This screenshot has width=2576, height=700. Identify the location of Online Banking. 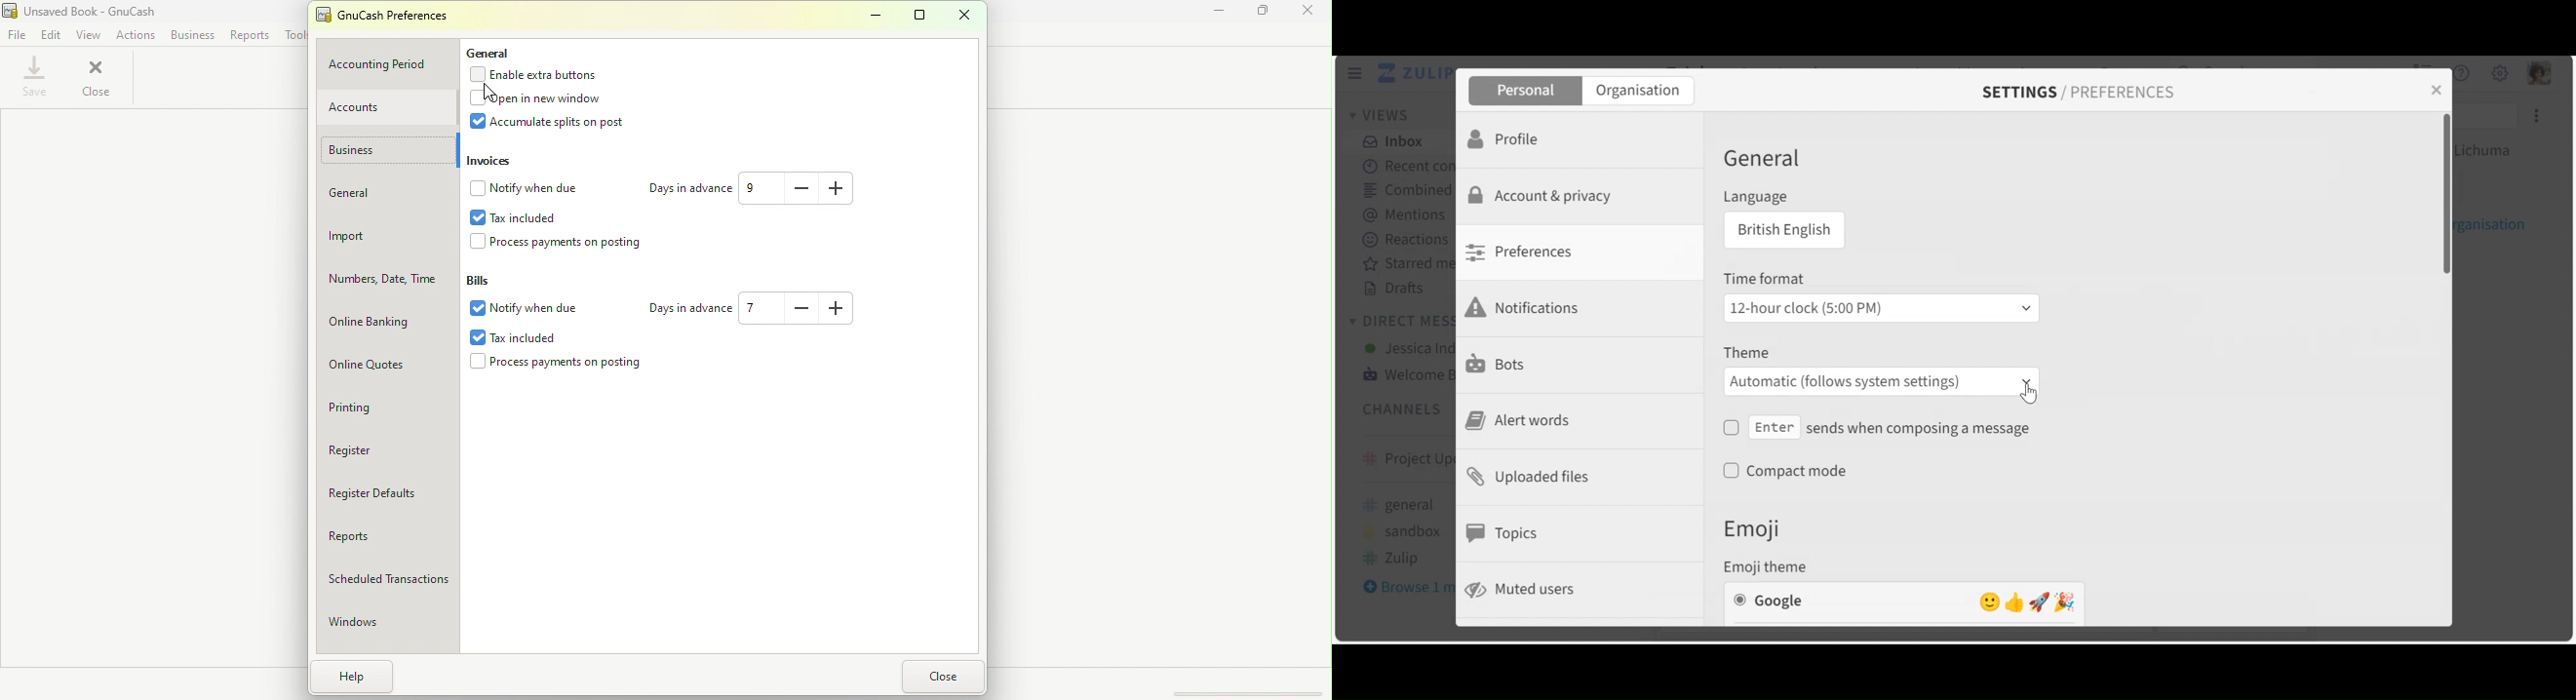
(386, 319).